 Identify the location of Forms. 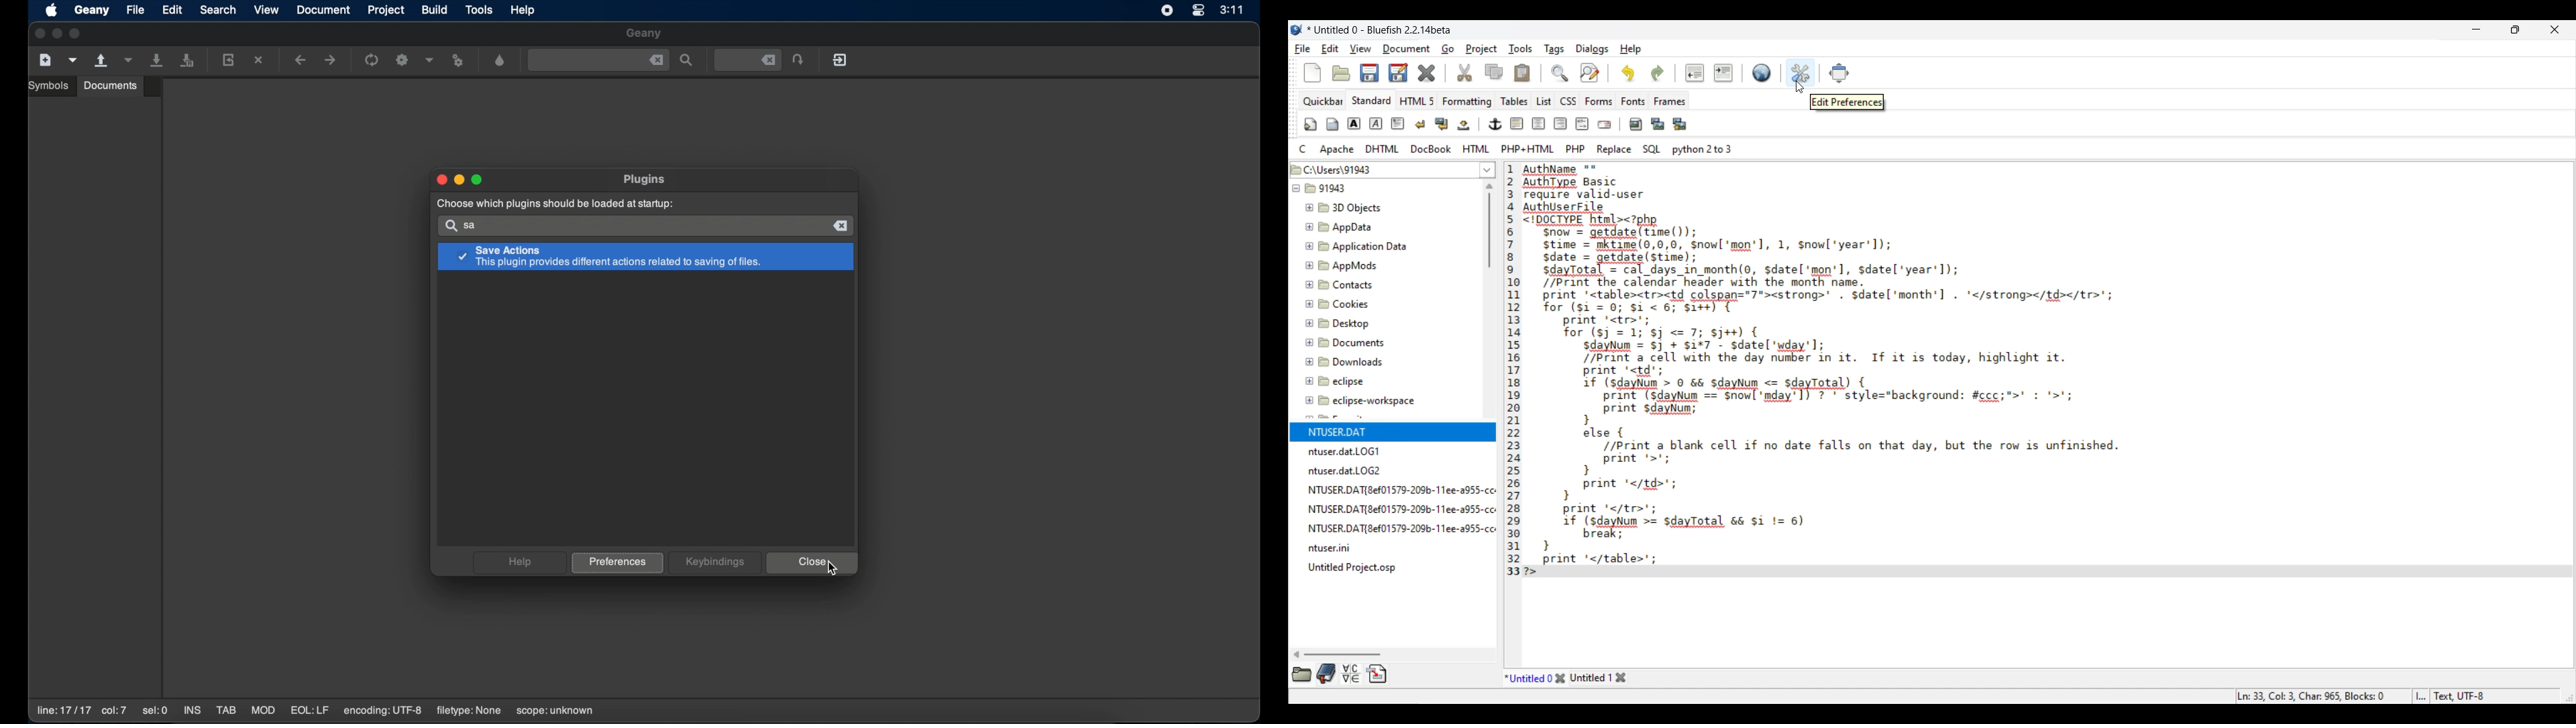
(1599, 101).